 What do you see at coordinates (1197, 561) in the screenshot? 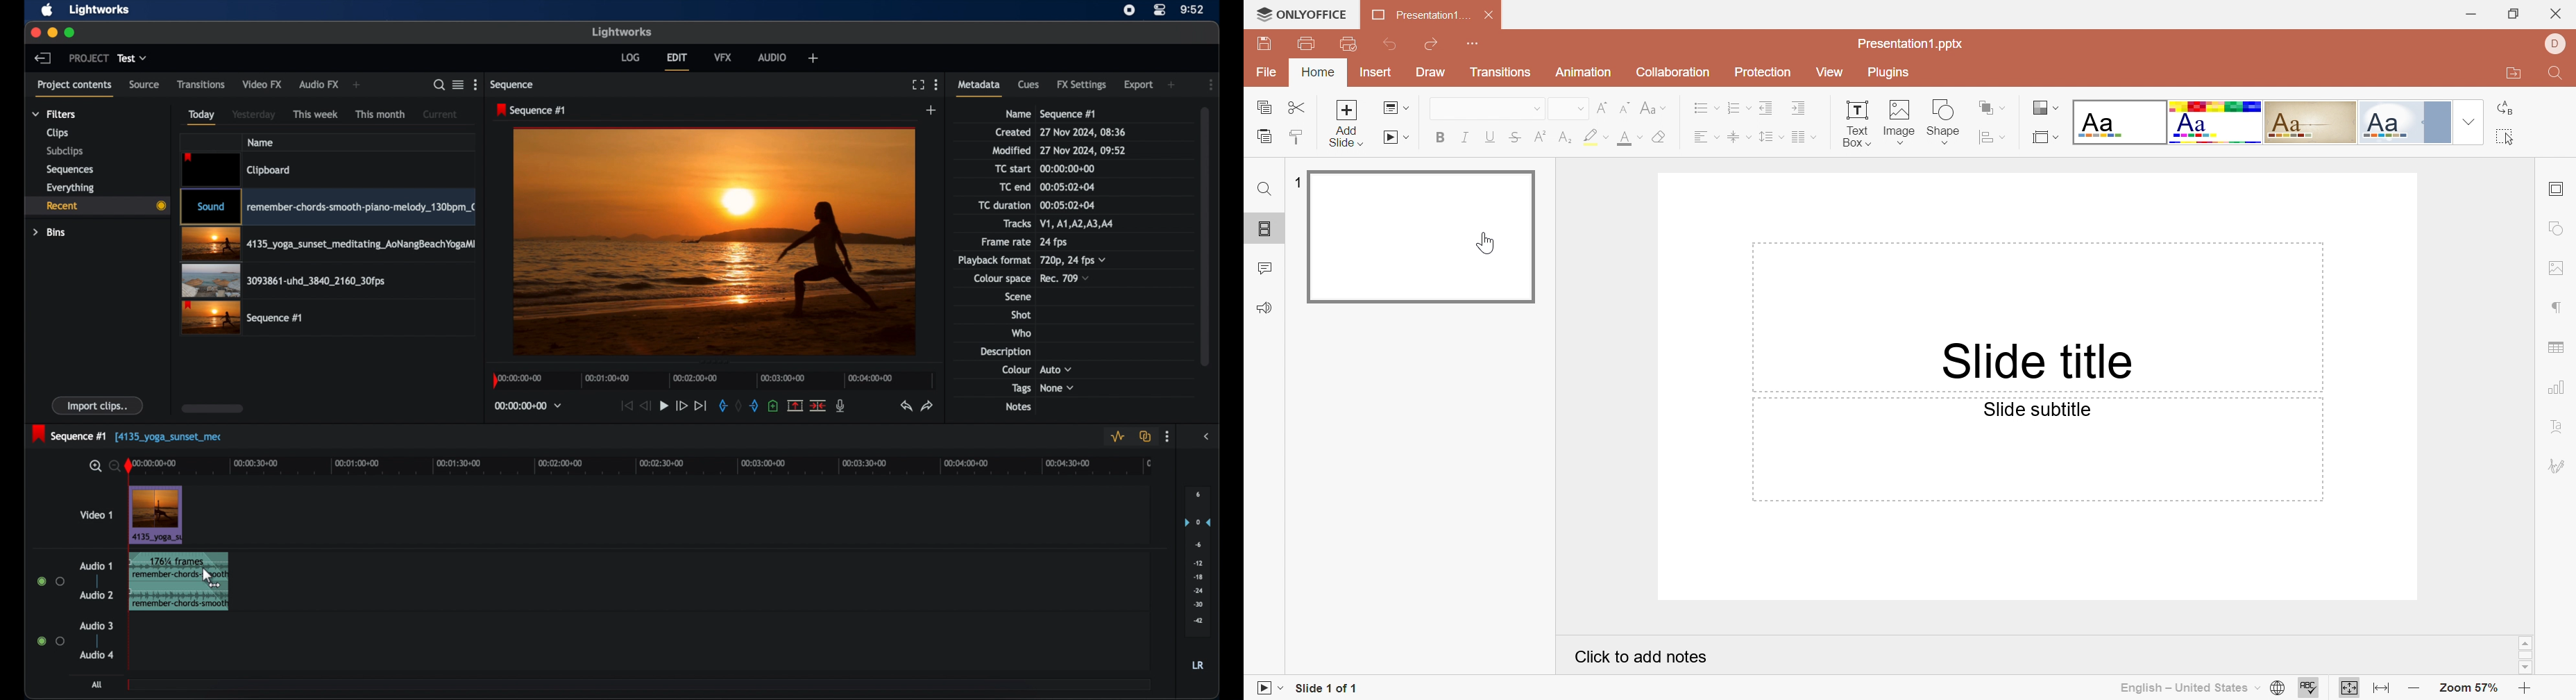
I see `set audio output levels` at bounding box center [1197, 561].